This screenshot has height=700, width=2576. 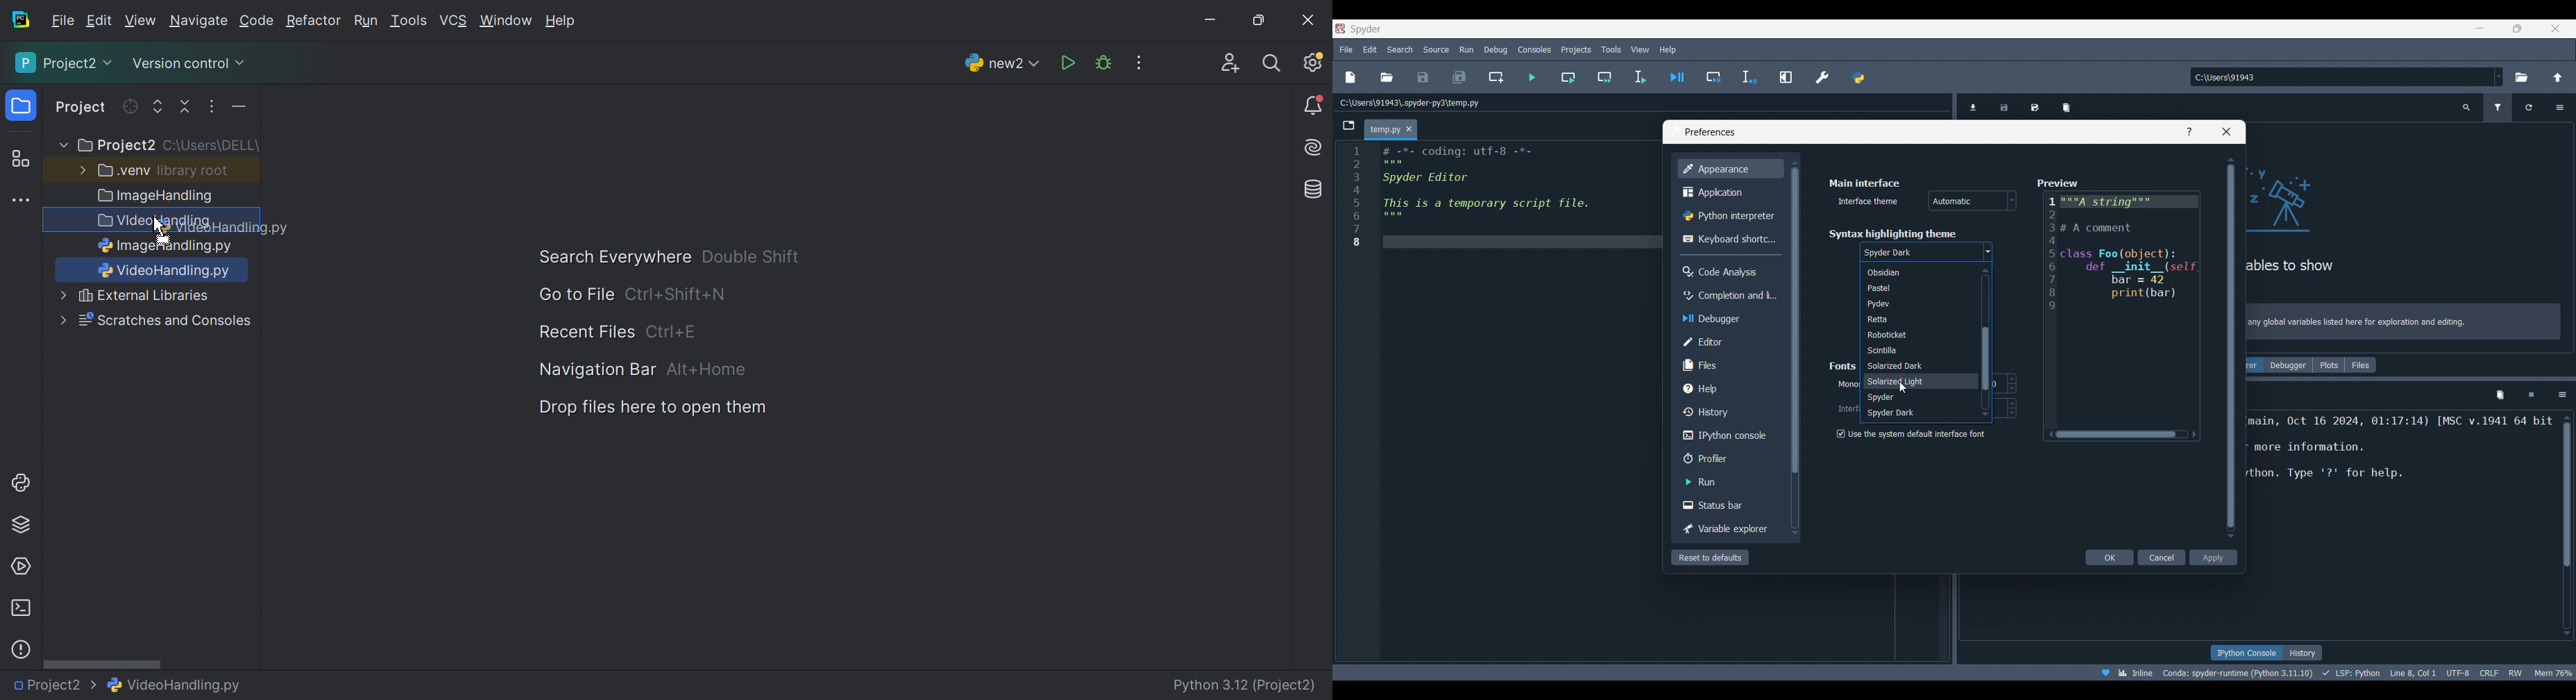 What do you see at coordinates (2567, 525) in the screenshot?
I see `Vertical slide bar` at bounding box center [2567, 525].